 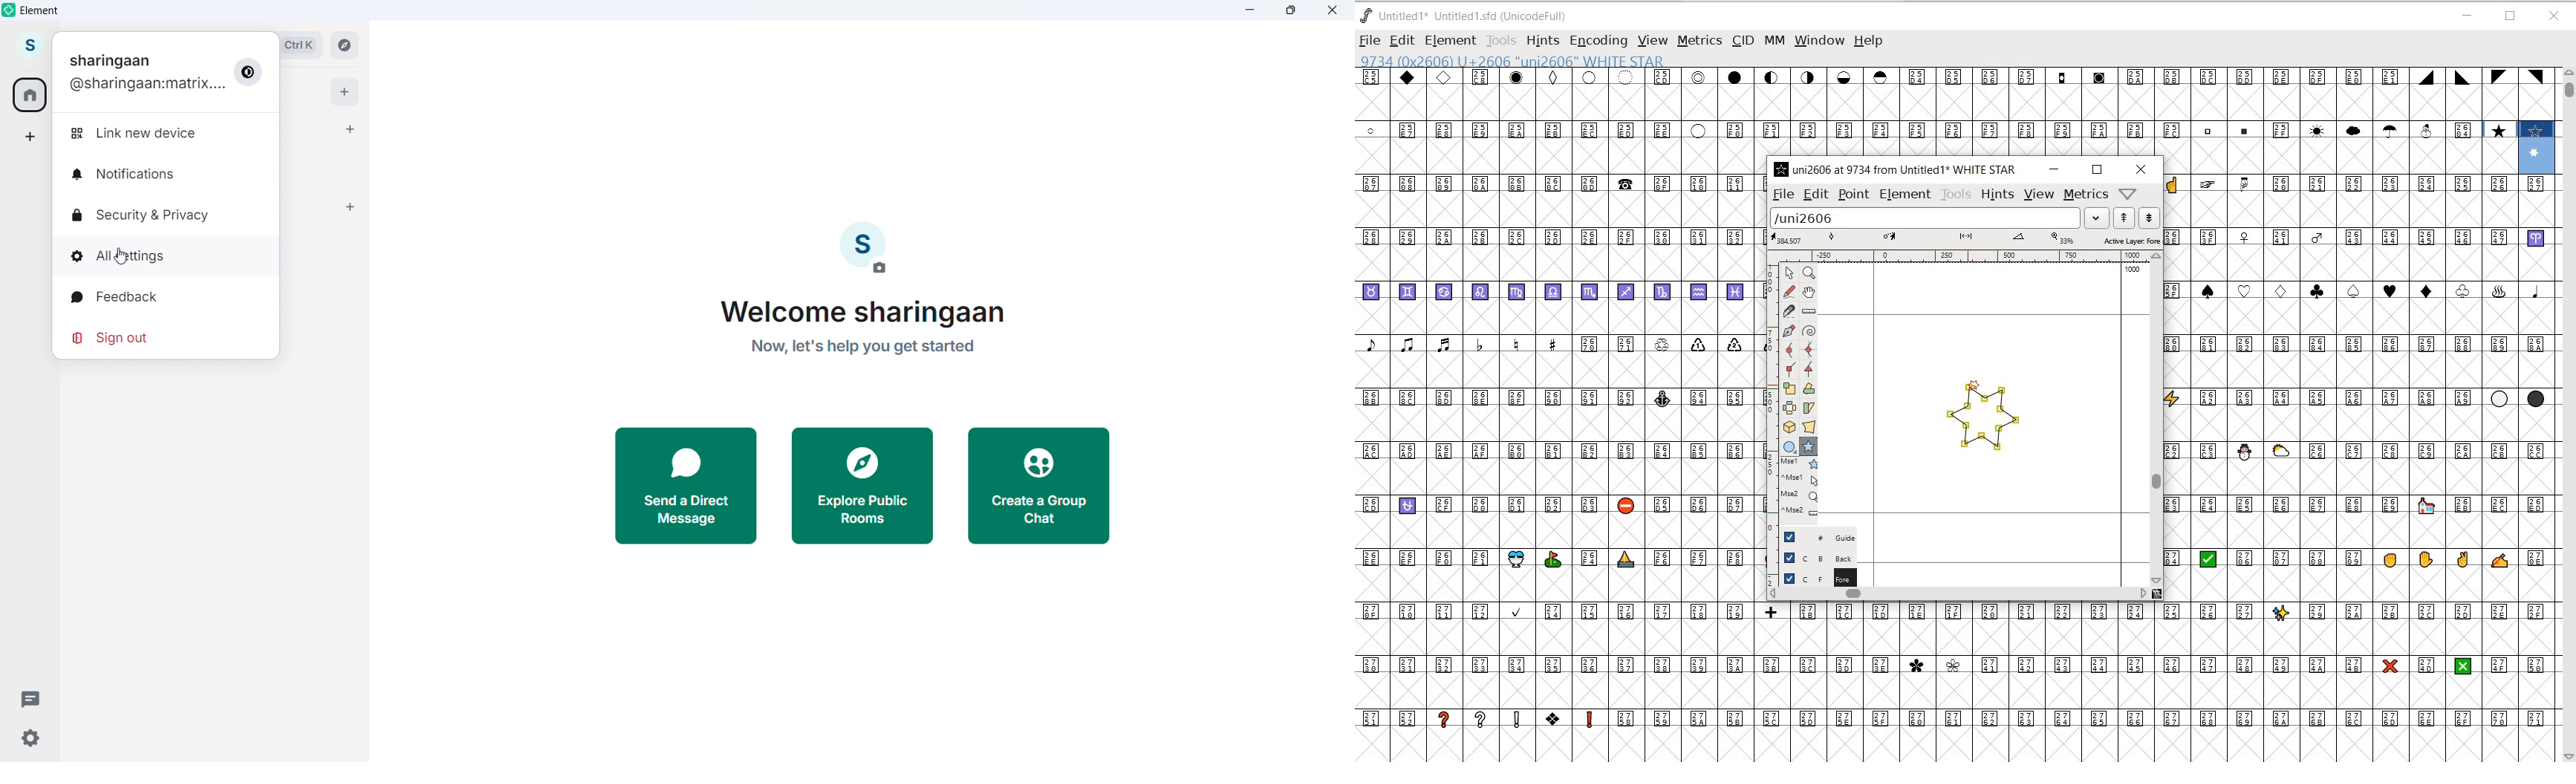 I want to click on cursor, so click(x=121, y=256).